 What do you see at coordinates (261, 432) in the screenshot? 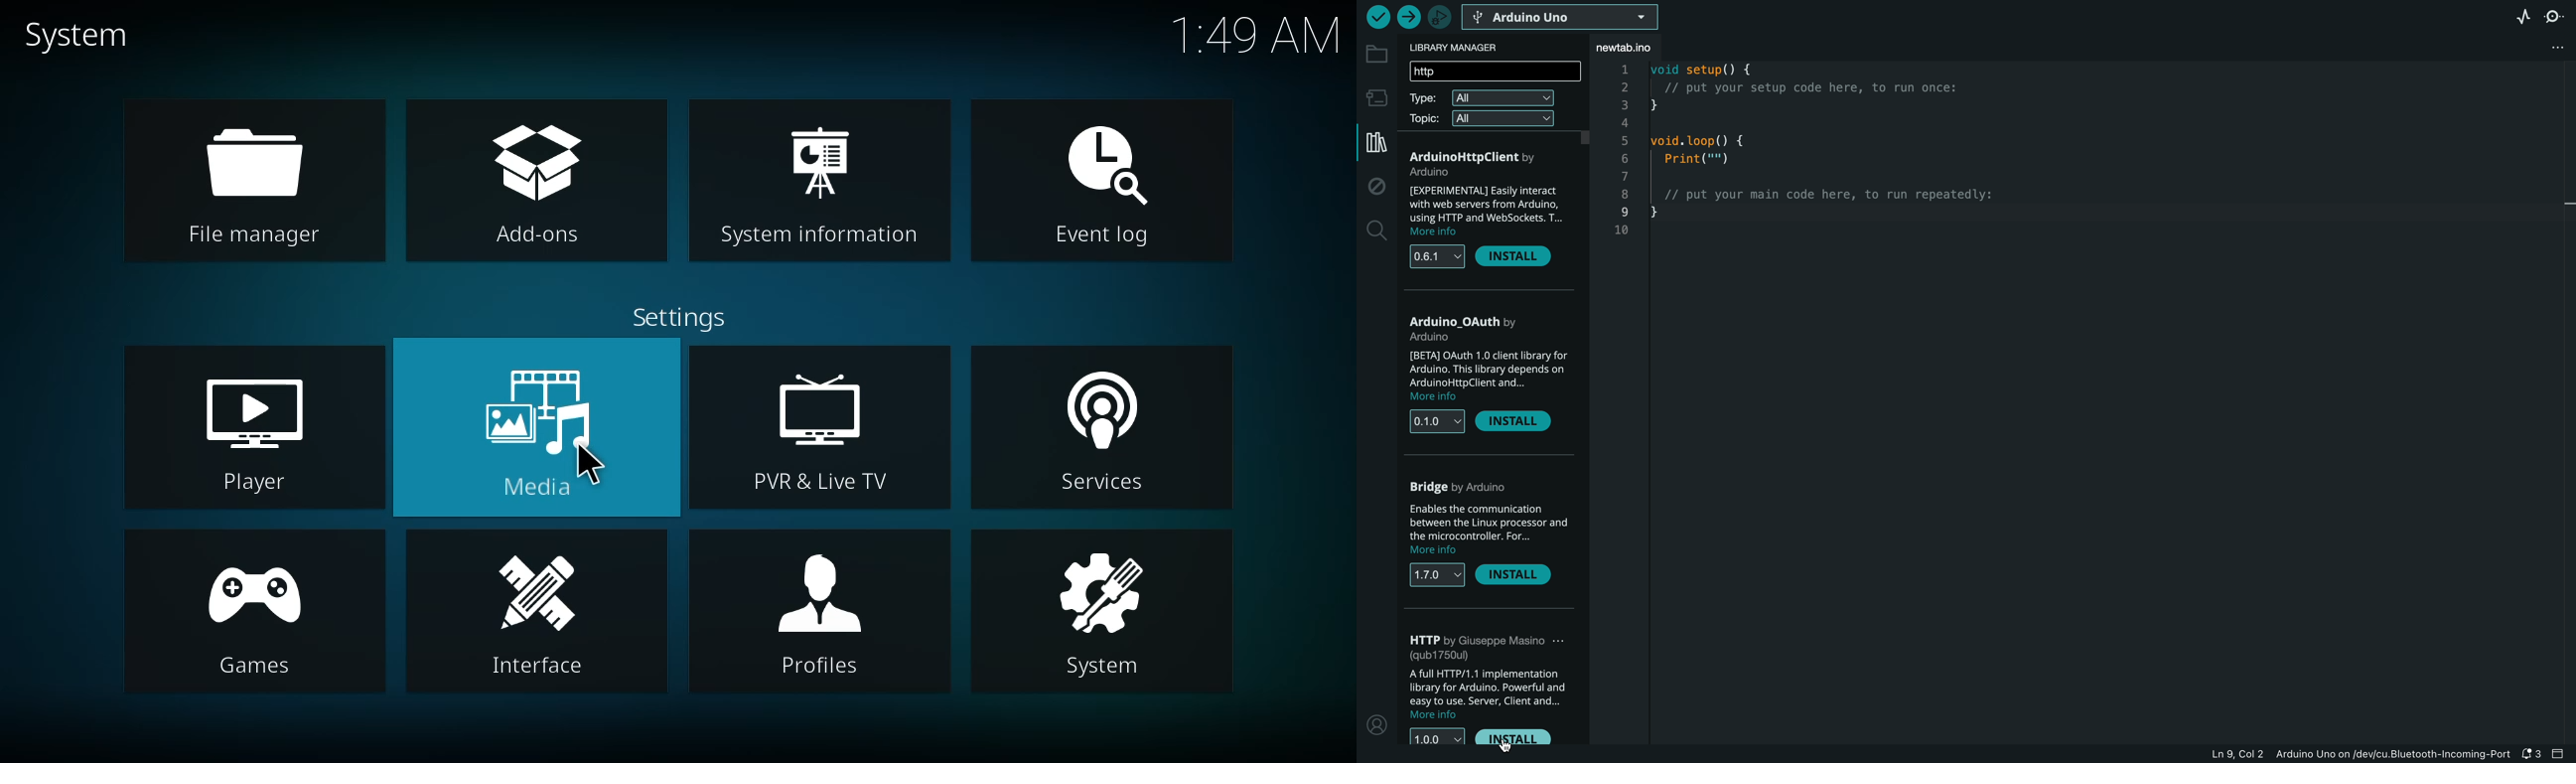
I see `player` at bounding box center [261, 432].